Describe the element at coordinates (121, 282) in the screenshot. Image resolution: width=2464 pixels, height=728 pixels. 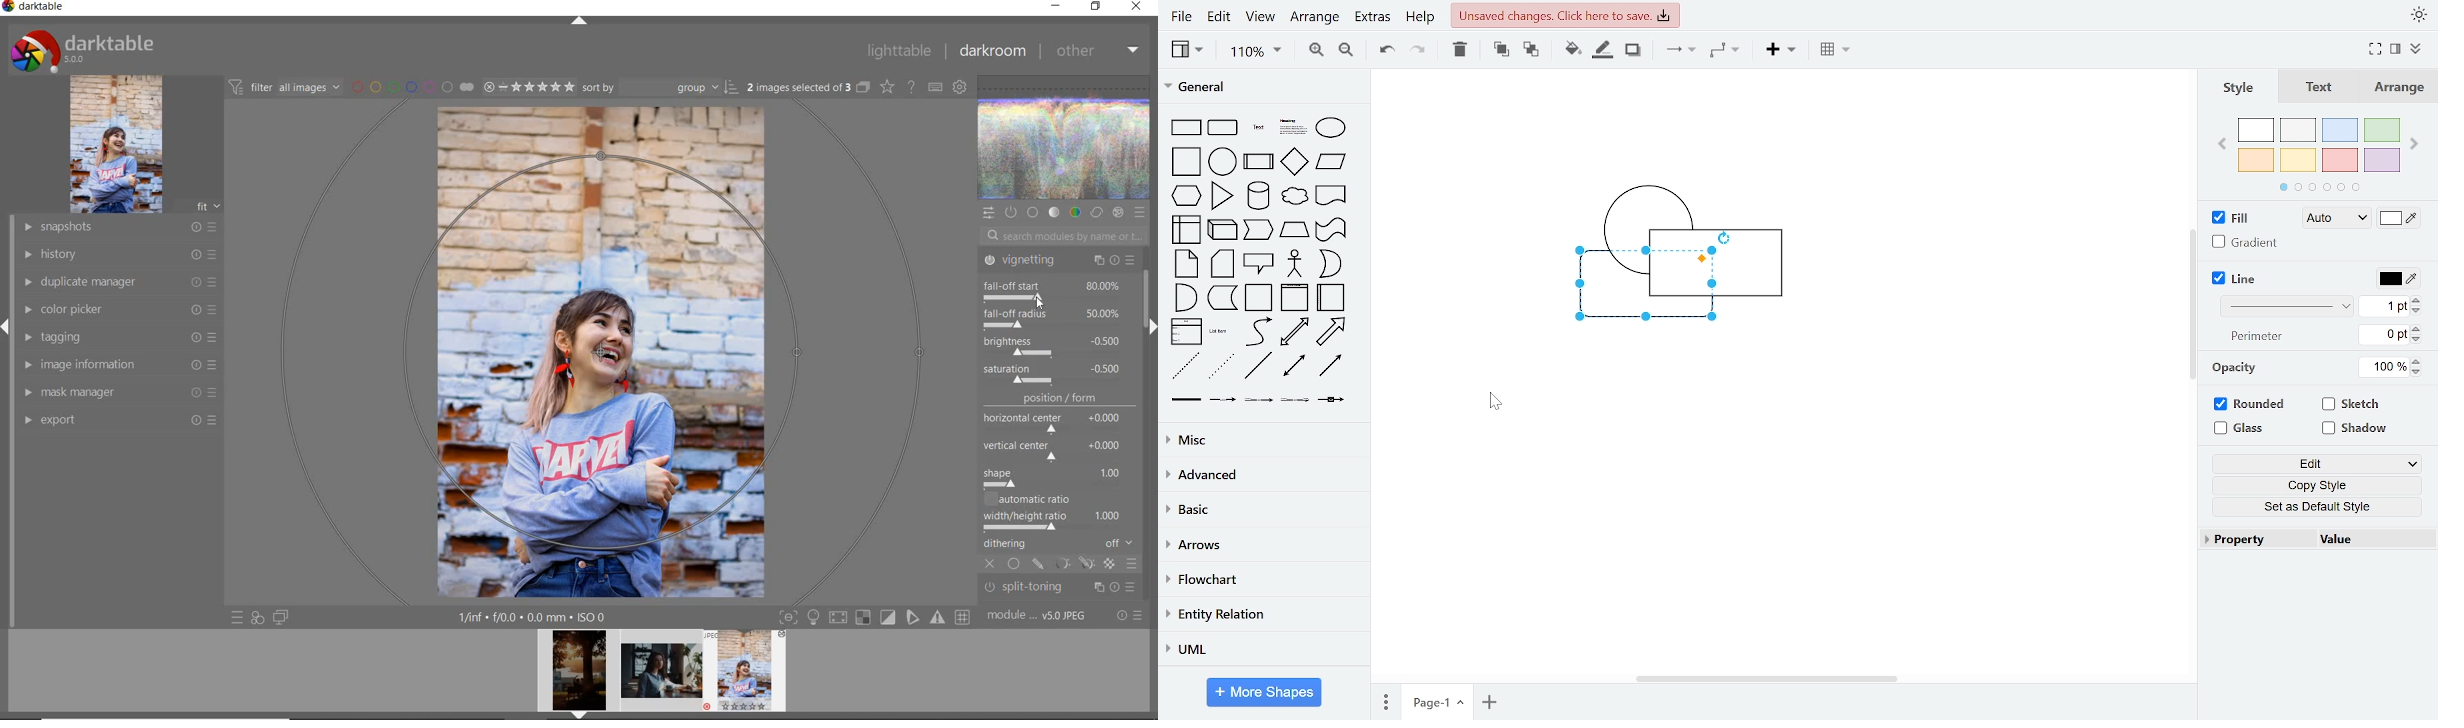
I see `duplicate manager` at that location.